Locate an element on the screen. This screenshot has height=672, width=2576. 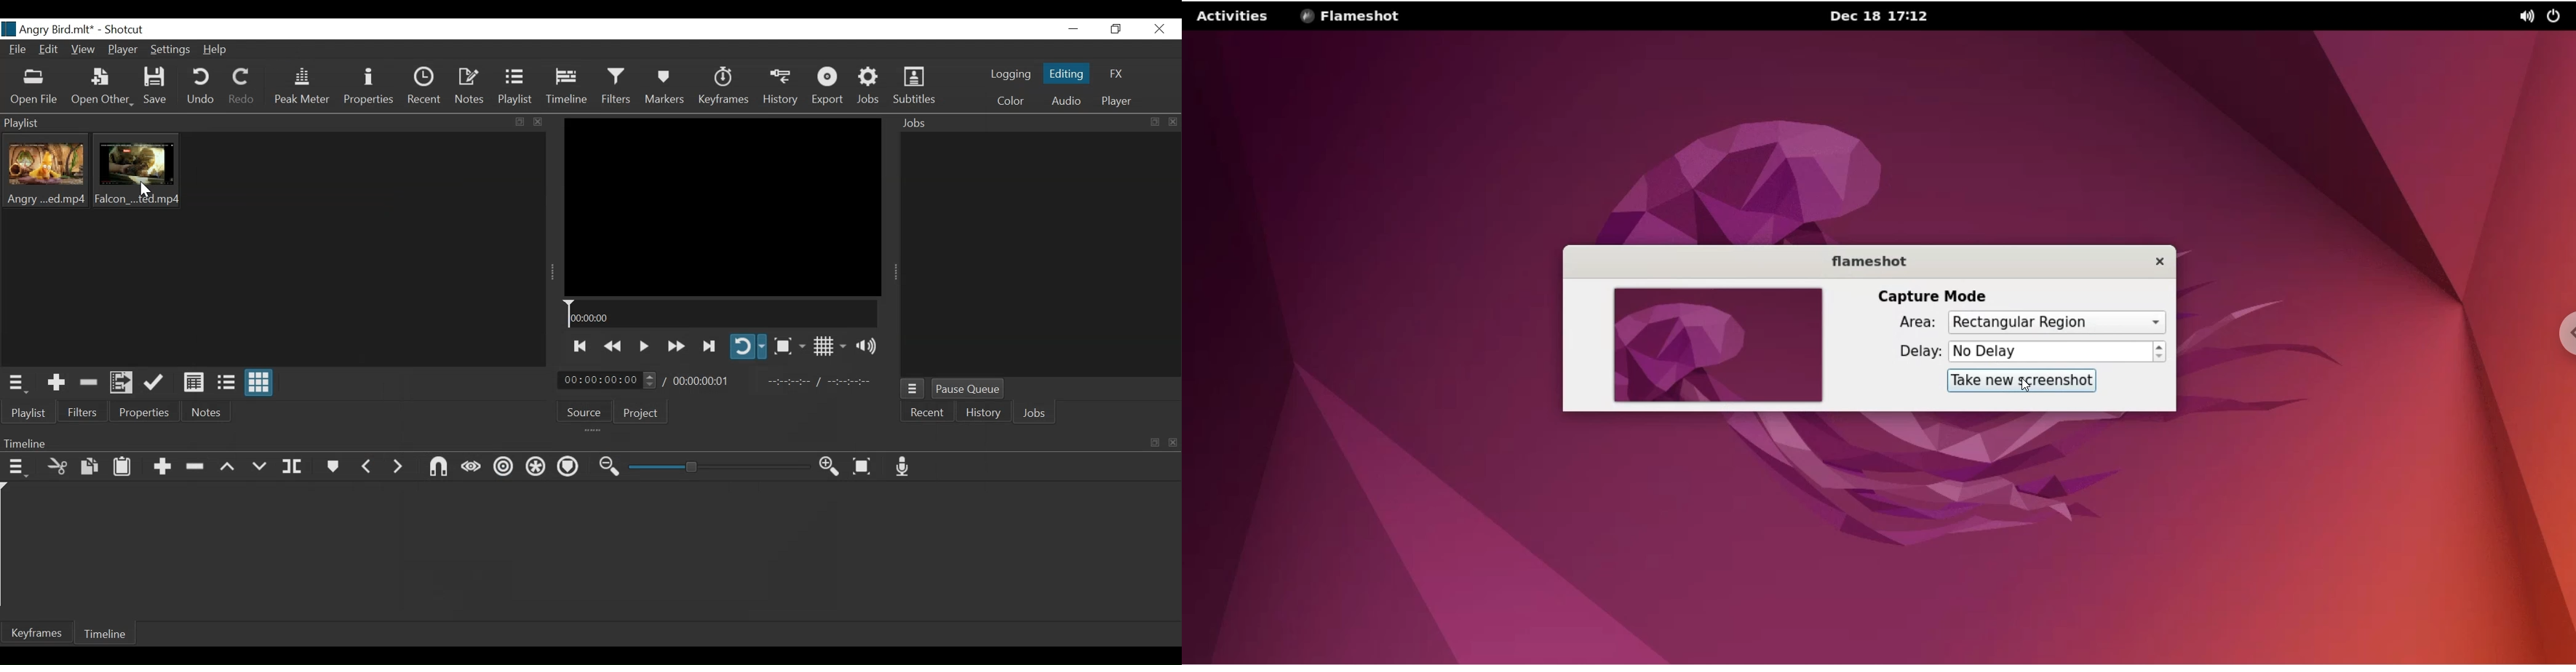
Recent is located at coordinates (427, 86).